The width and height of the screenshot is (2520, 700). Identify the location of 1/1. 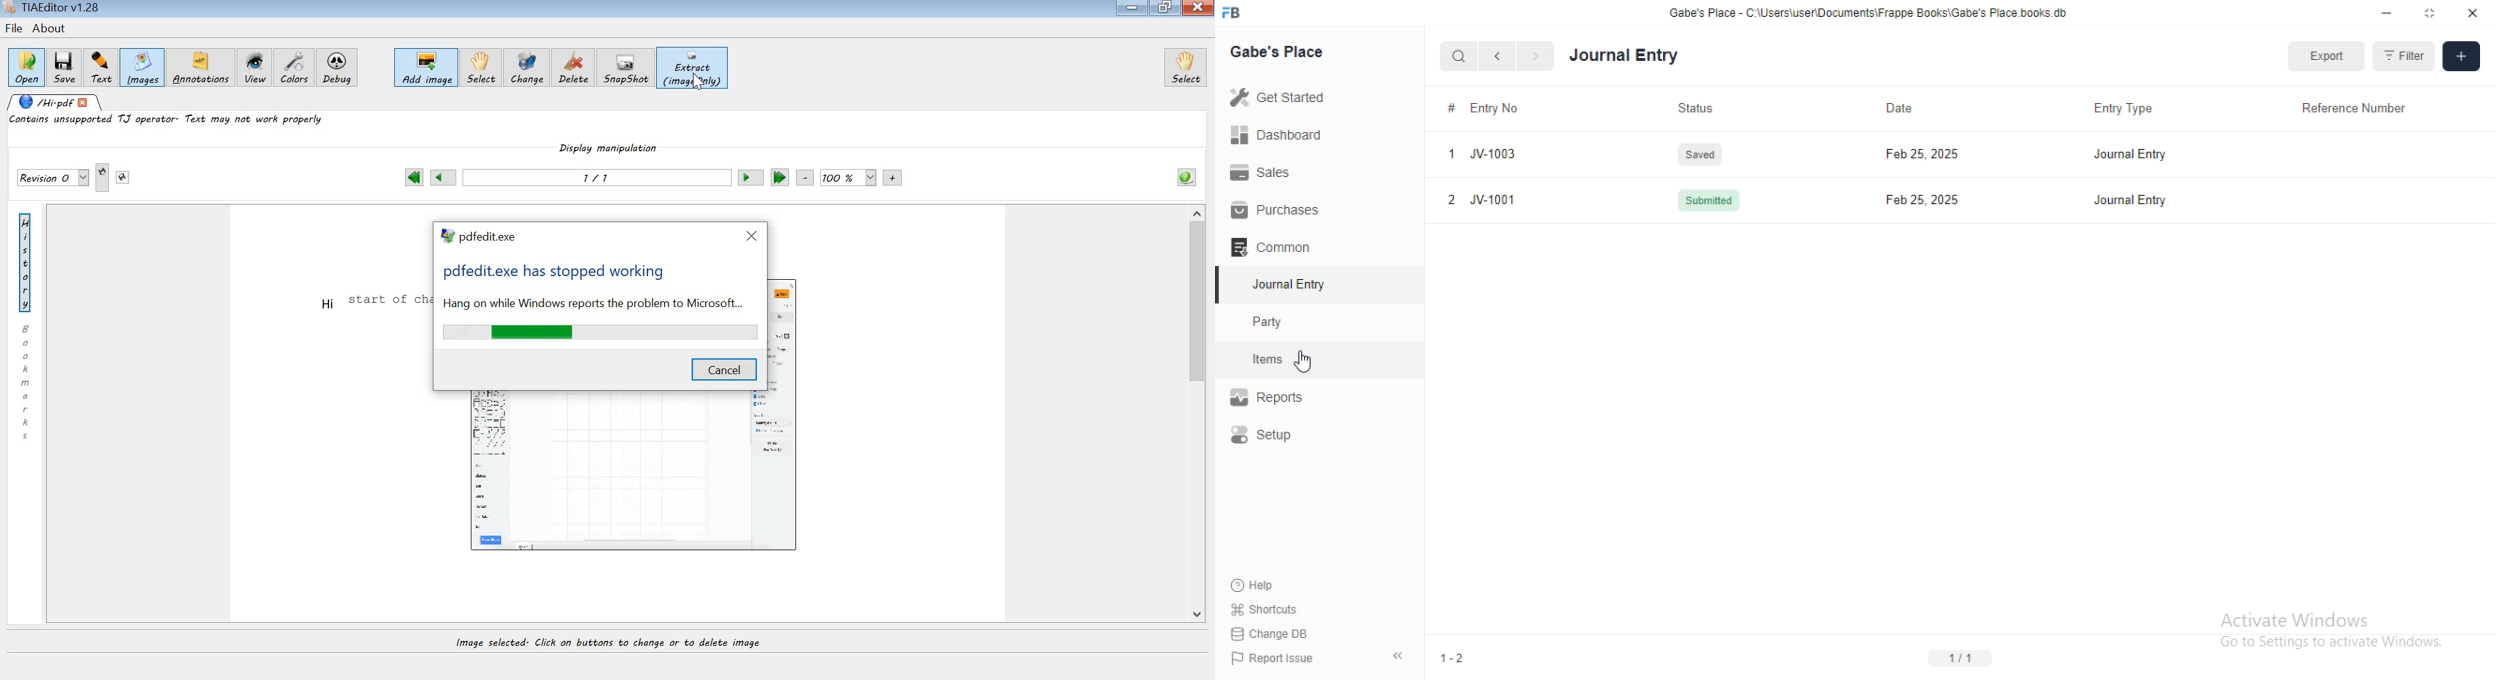
(1960, 658).